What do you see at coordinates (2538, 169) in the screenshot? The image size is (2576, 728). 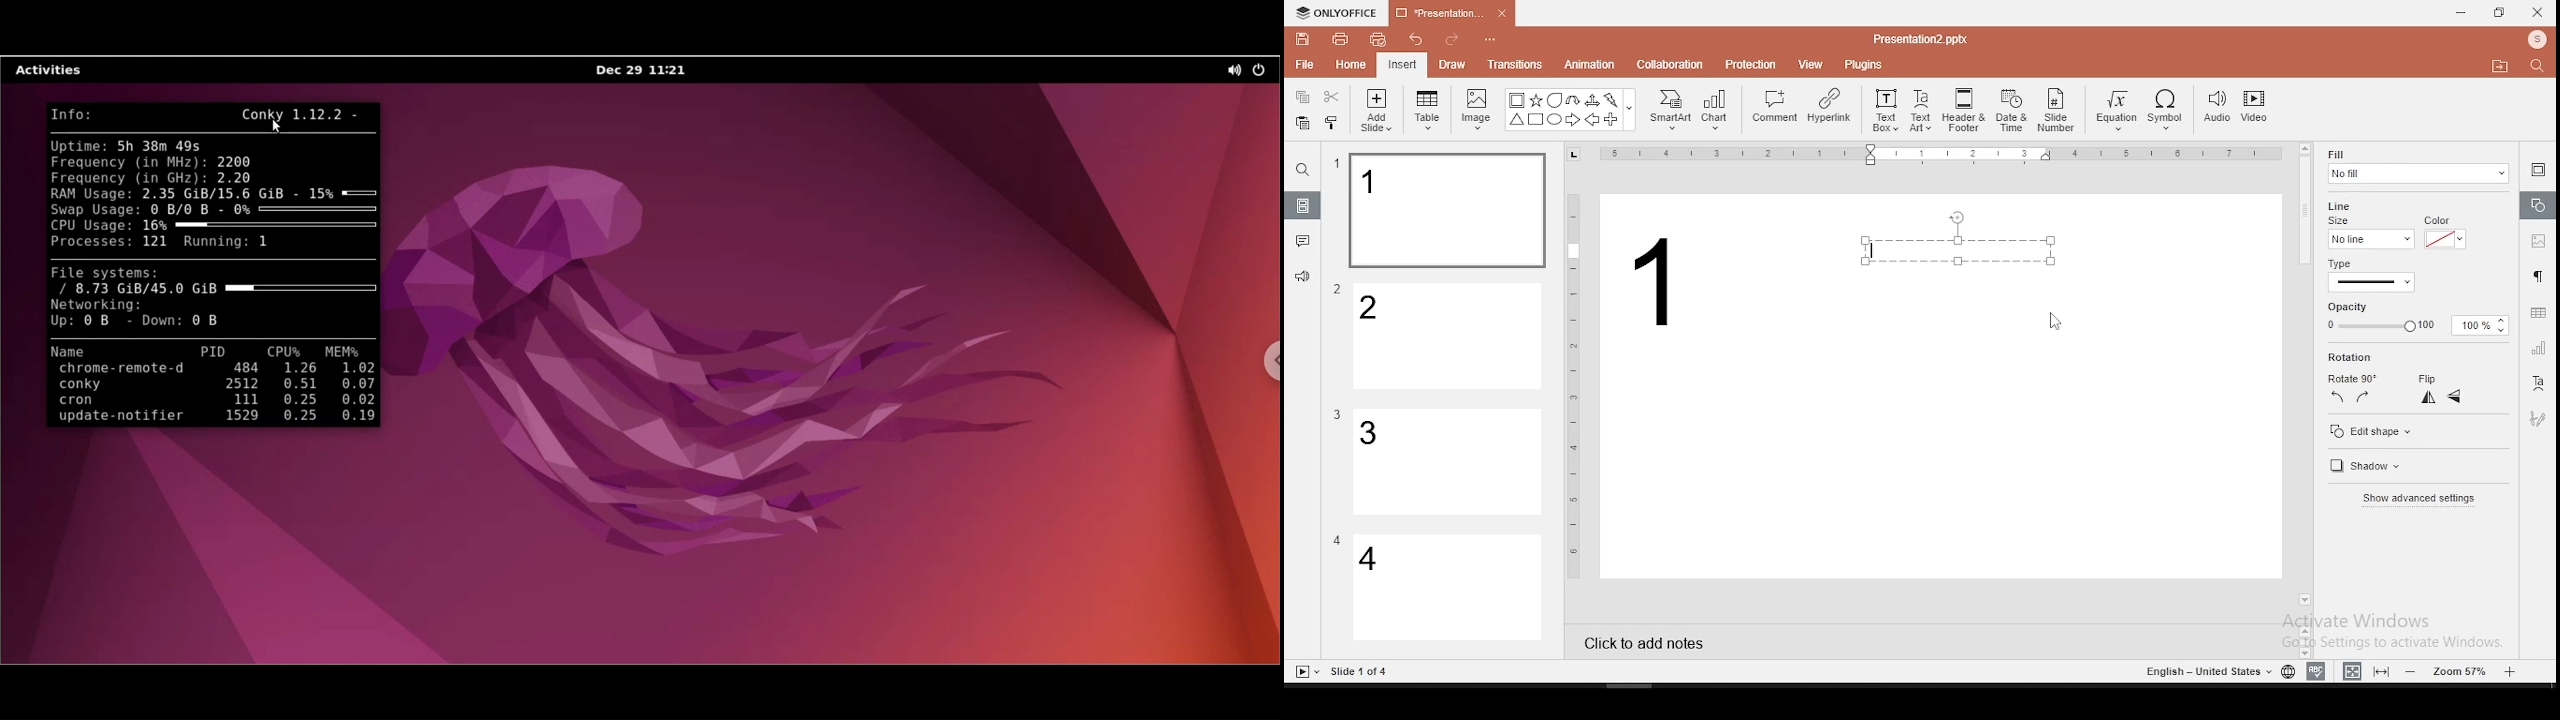 I see `slide settings` at bounding box center [2538, 169].